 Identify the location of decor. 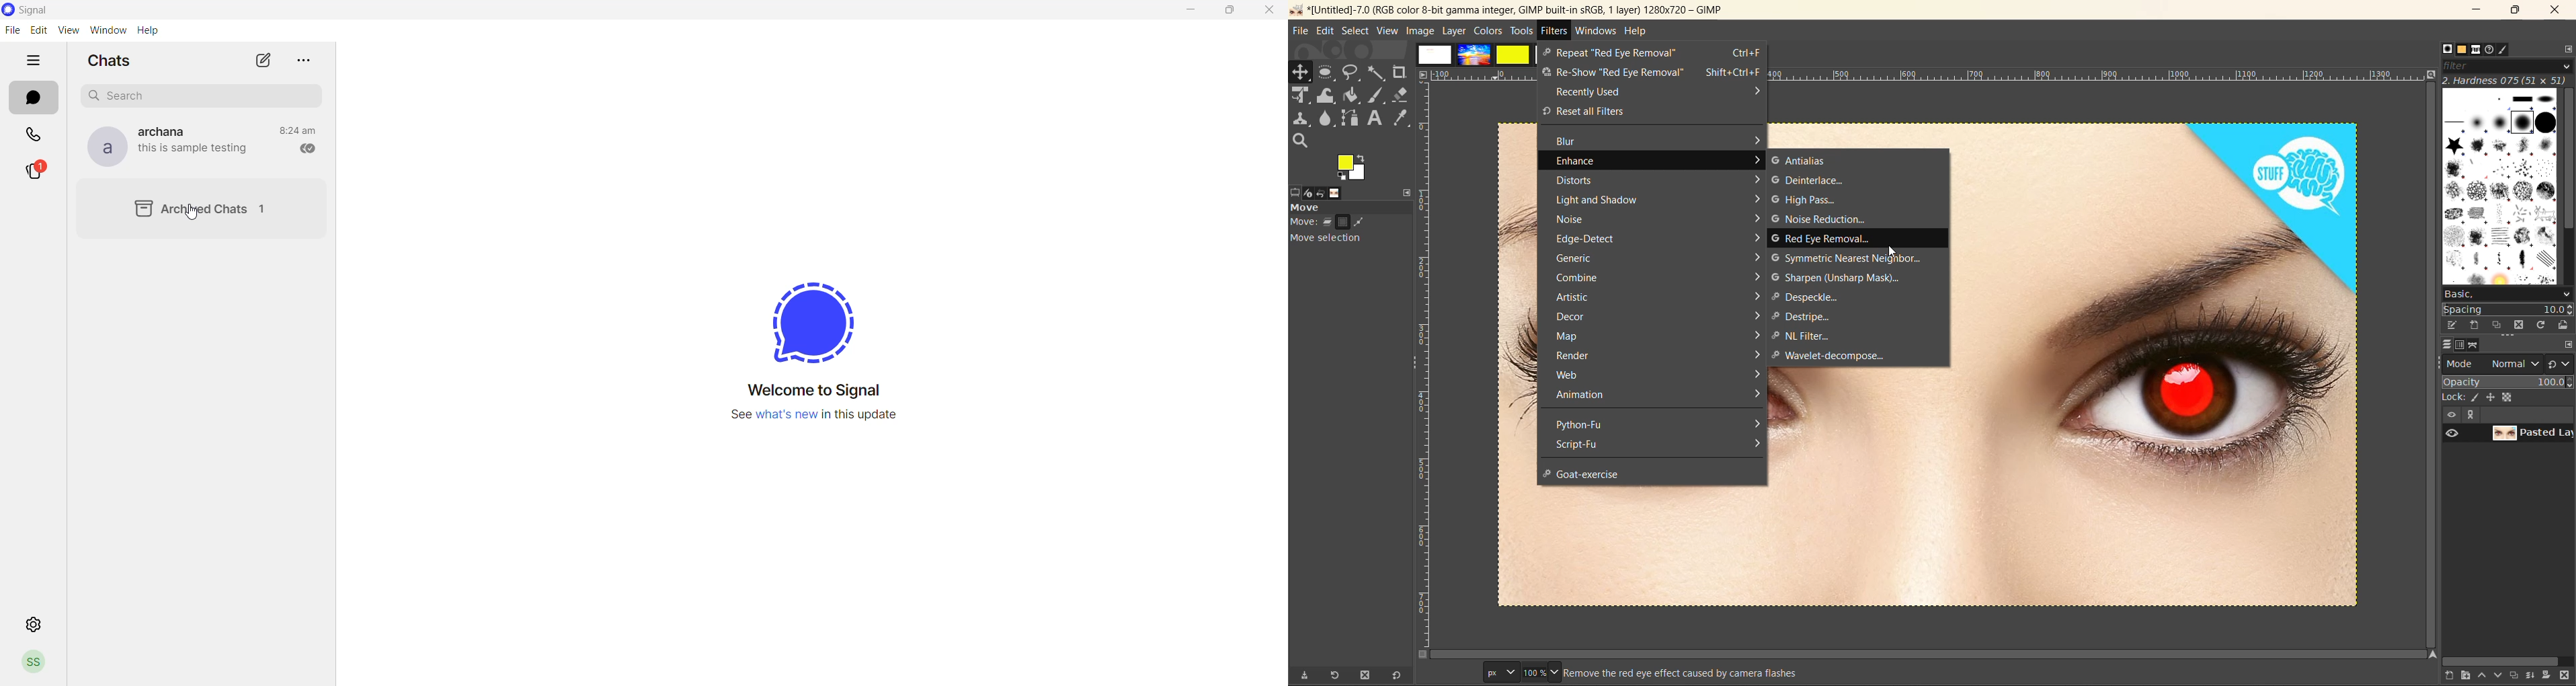
(1656, 316).